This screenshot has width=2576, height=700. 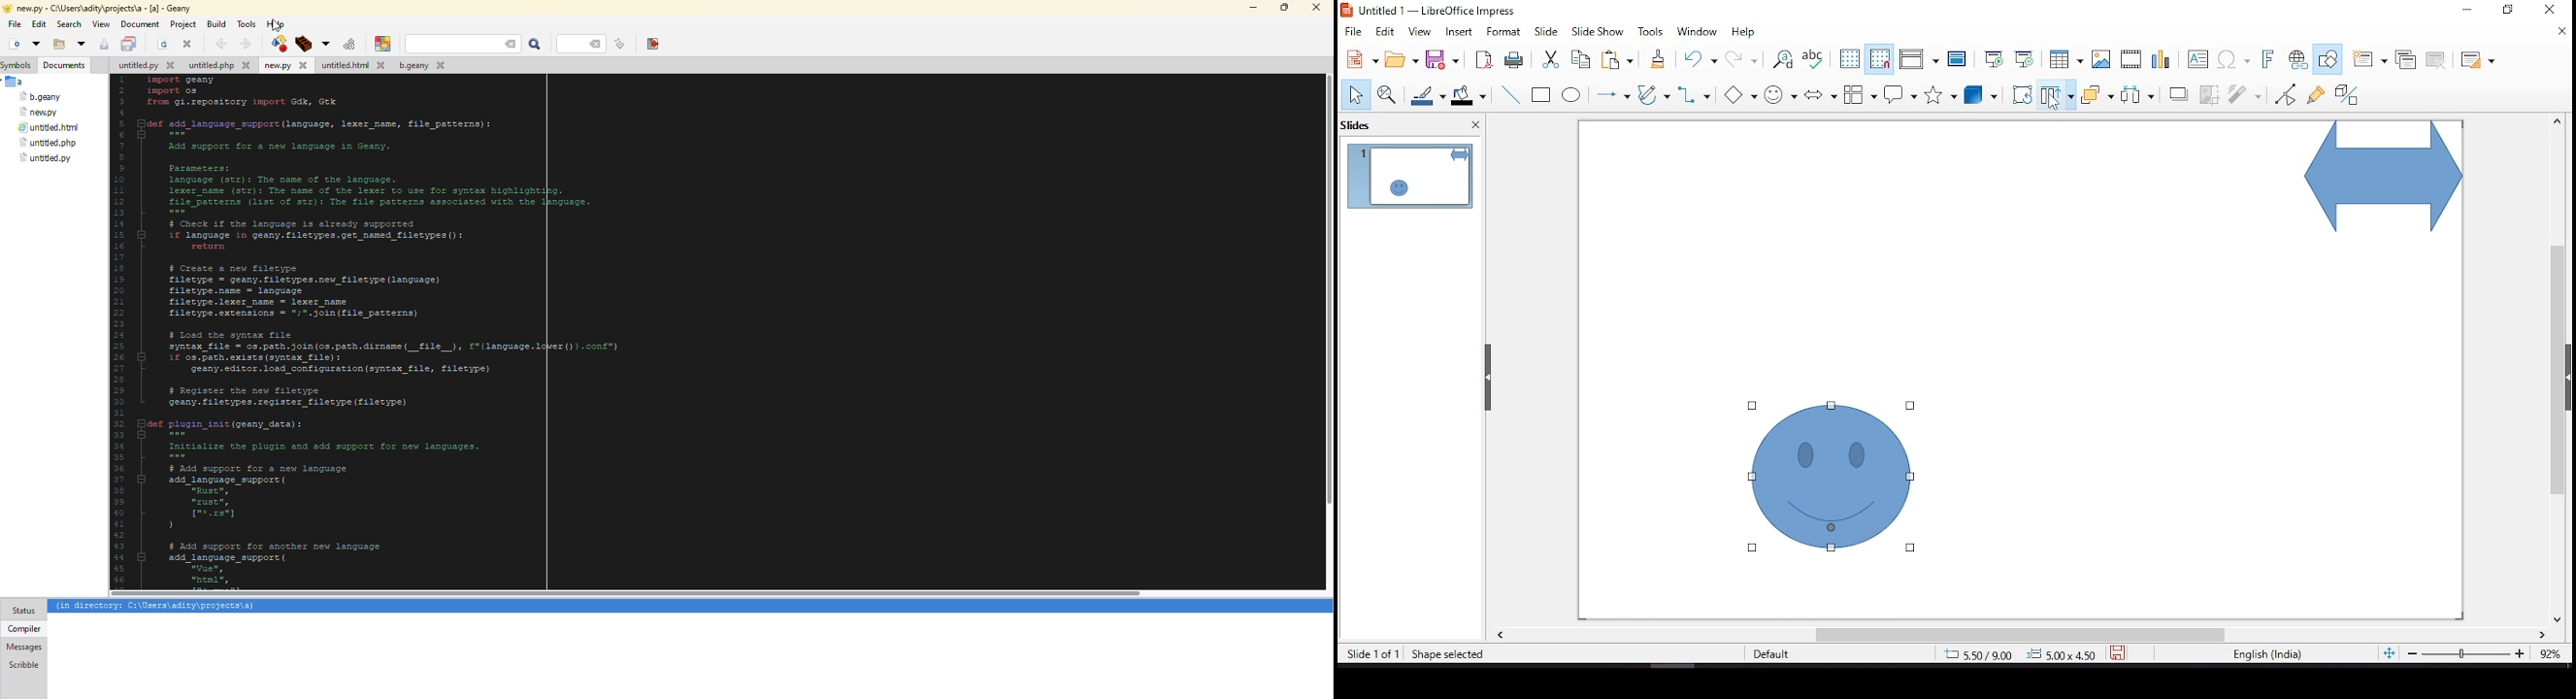 I want to click on arrange, so click(x=2097, y=96).